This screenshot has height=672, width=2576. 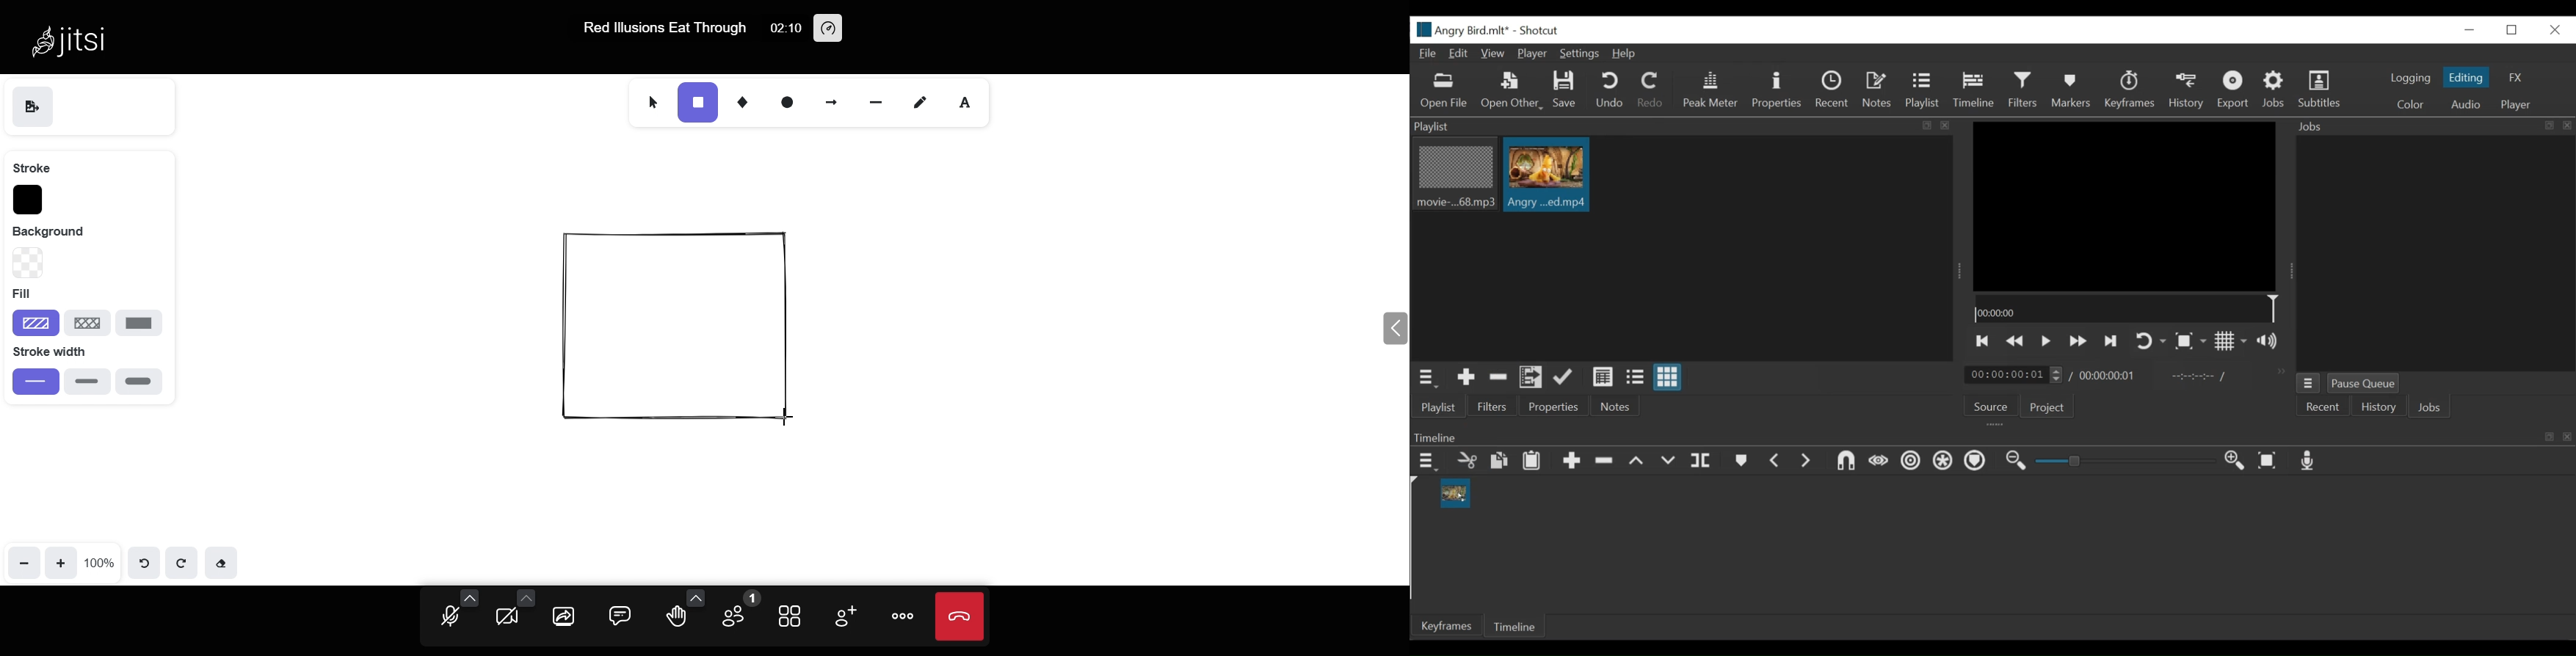 I want to click on Filters, so click(x=1494, y=406).